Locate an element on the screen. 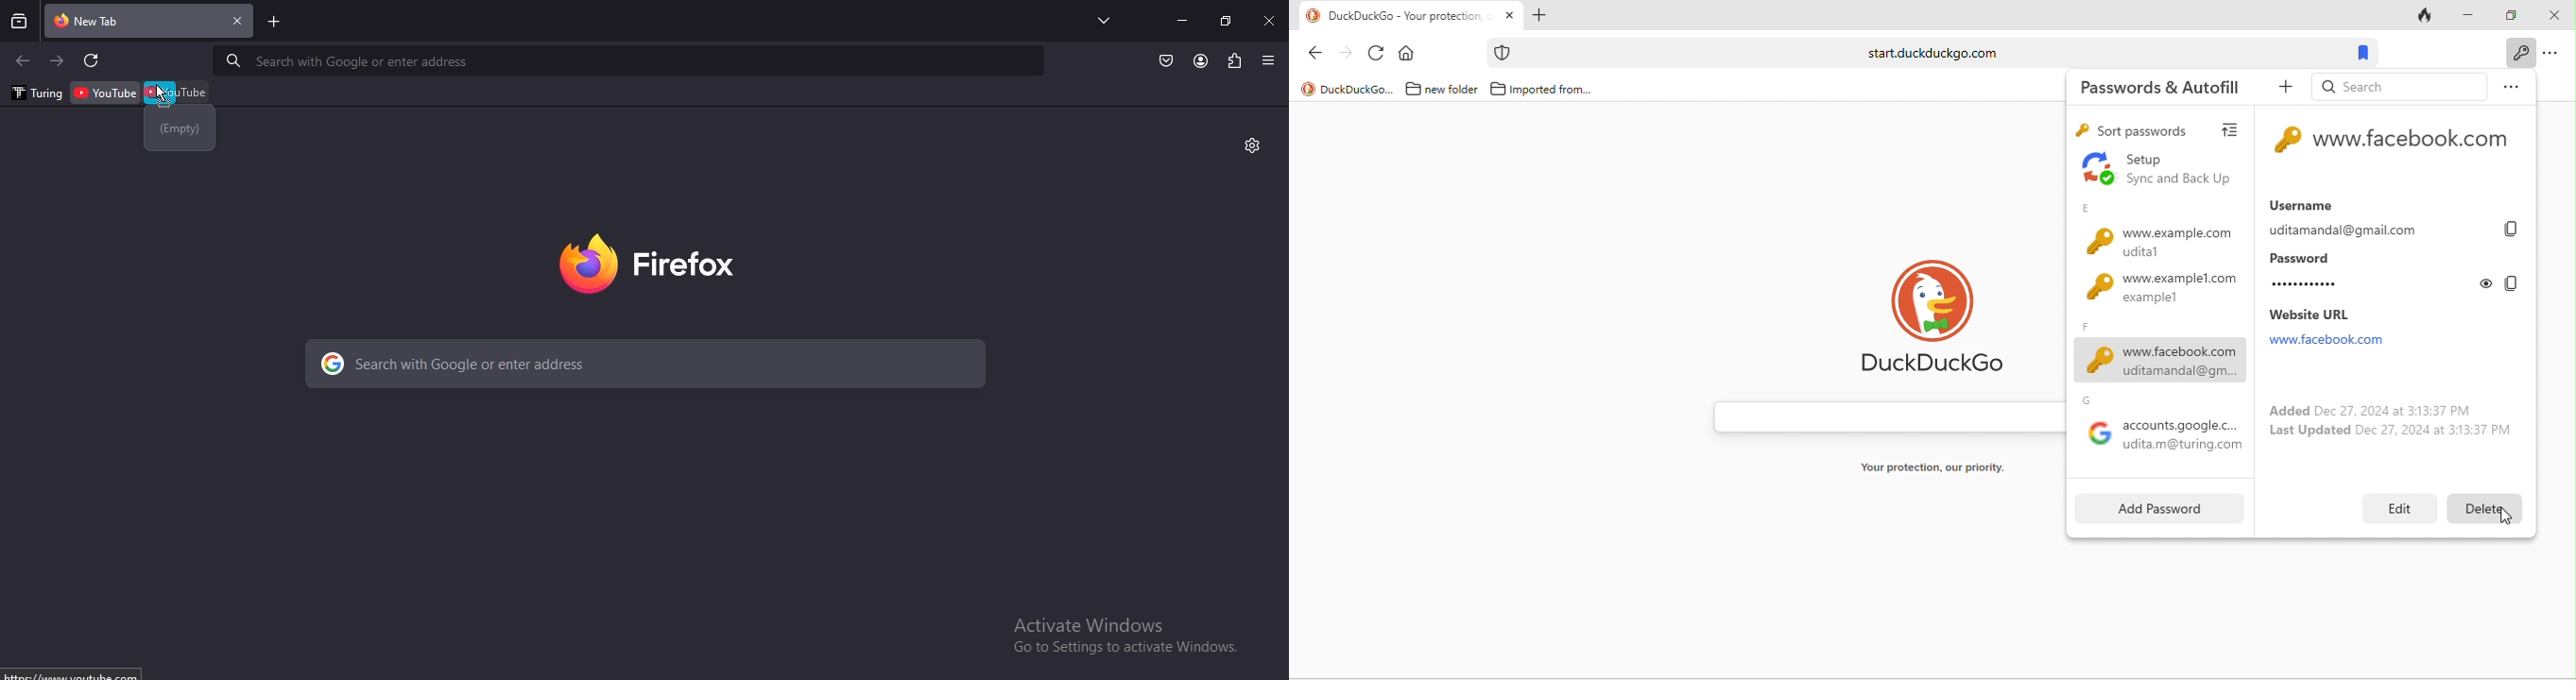  add password is located at coordinates (2153, 510).